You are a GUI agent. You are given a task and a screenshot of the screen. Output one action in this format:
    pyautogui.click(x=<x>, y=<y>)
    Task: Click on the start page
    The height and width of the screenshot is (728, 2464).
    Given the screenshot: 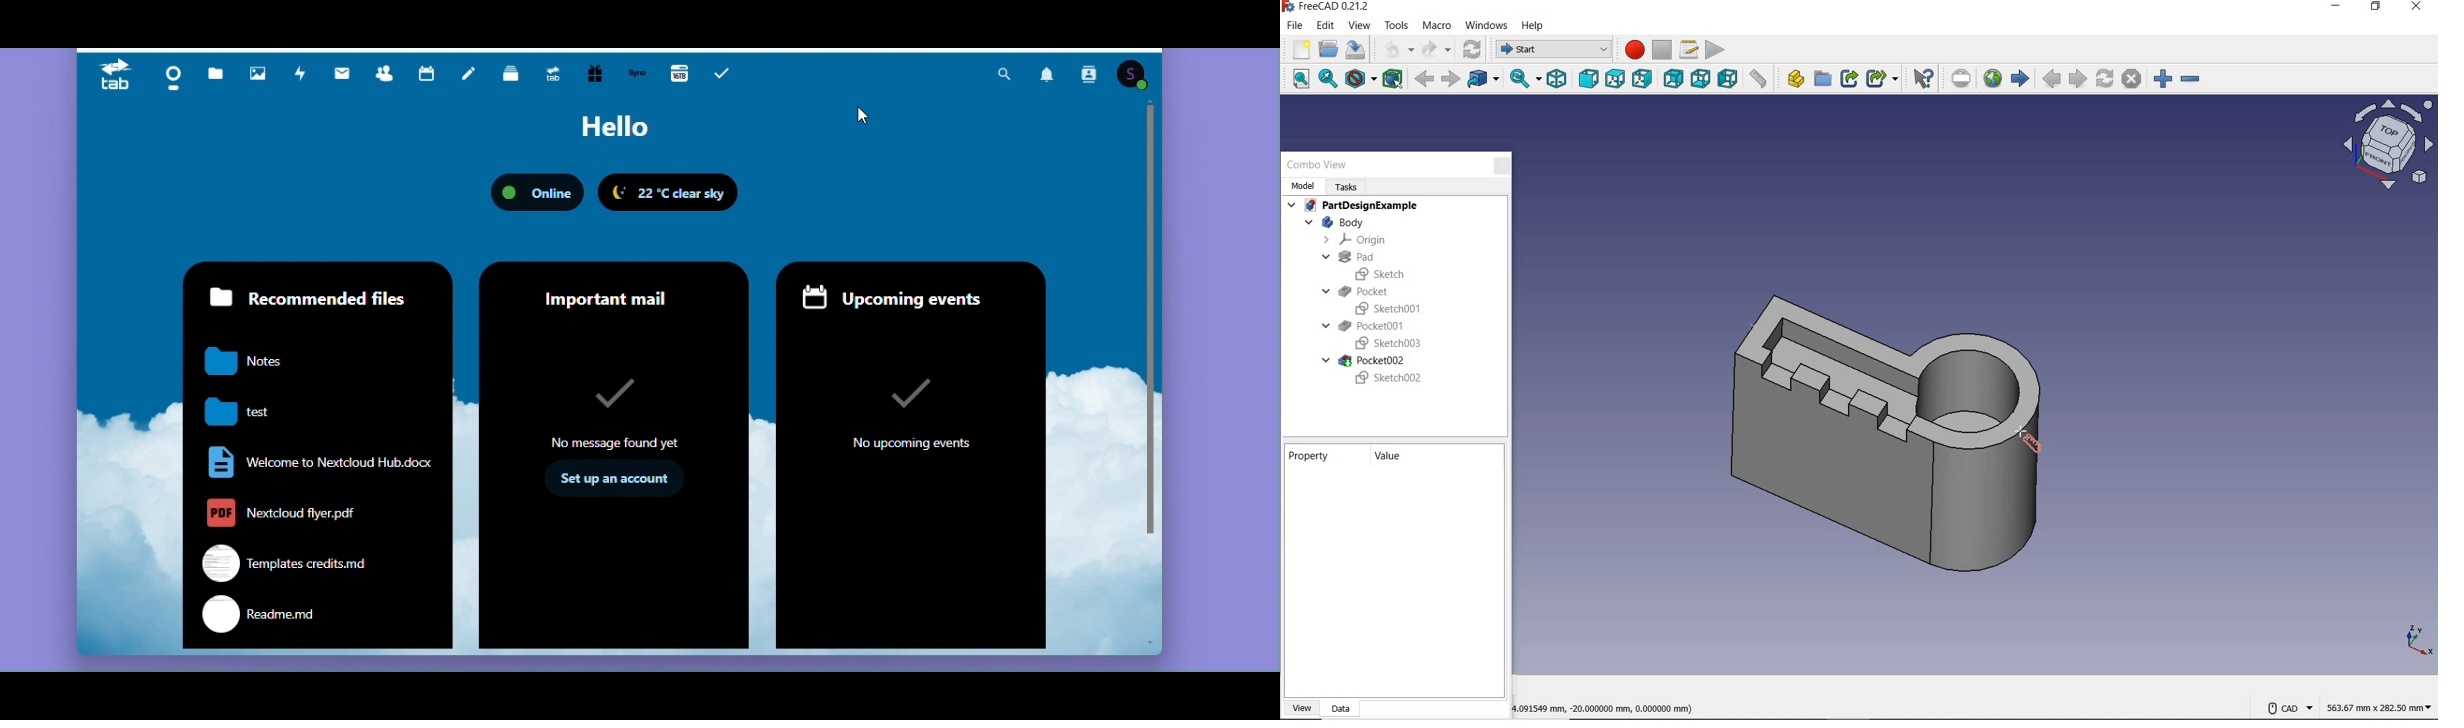 What is the action you would take?
    pyautogui.click(x=2020, y=78)
    